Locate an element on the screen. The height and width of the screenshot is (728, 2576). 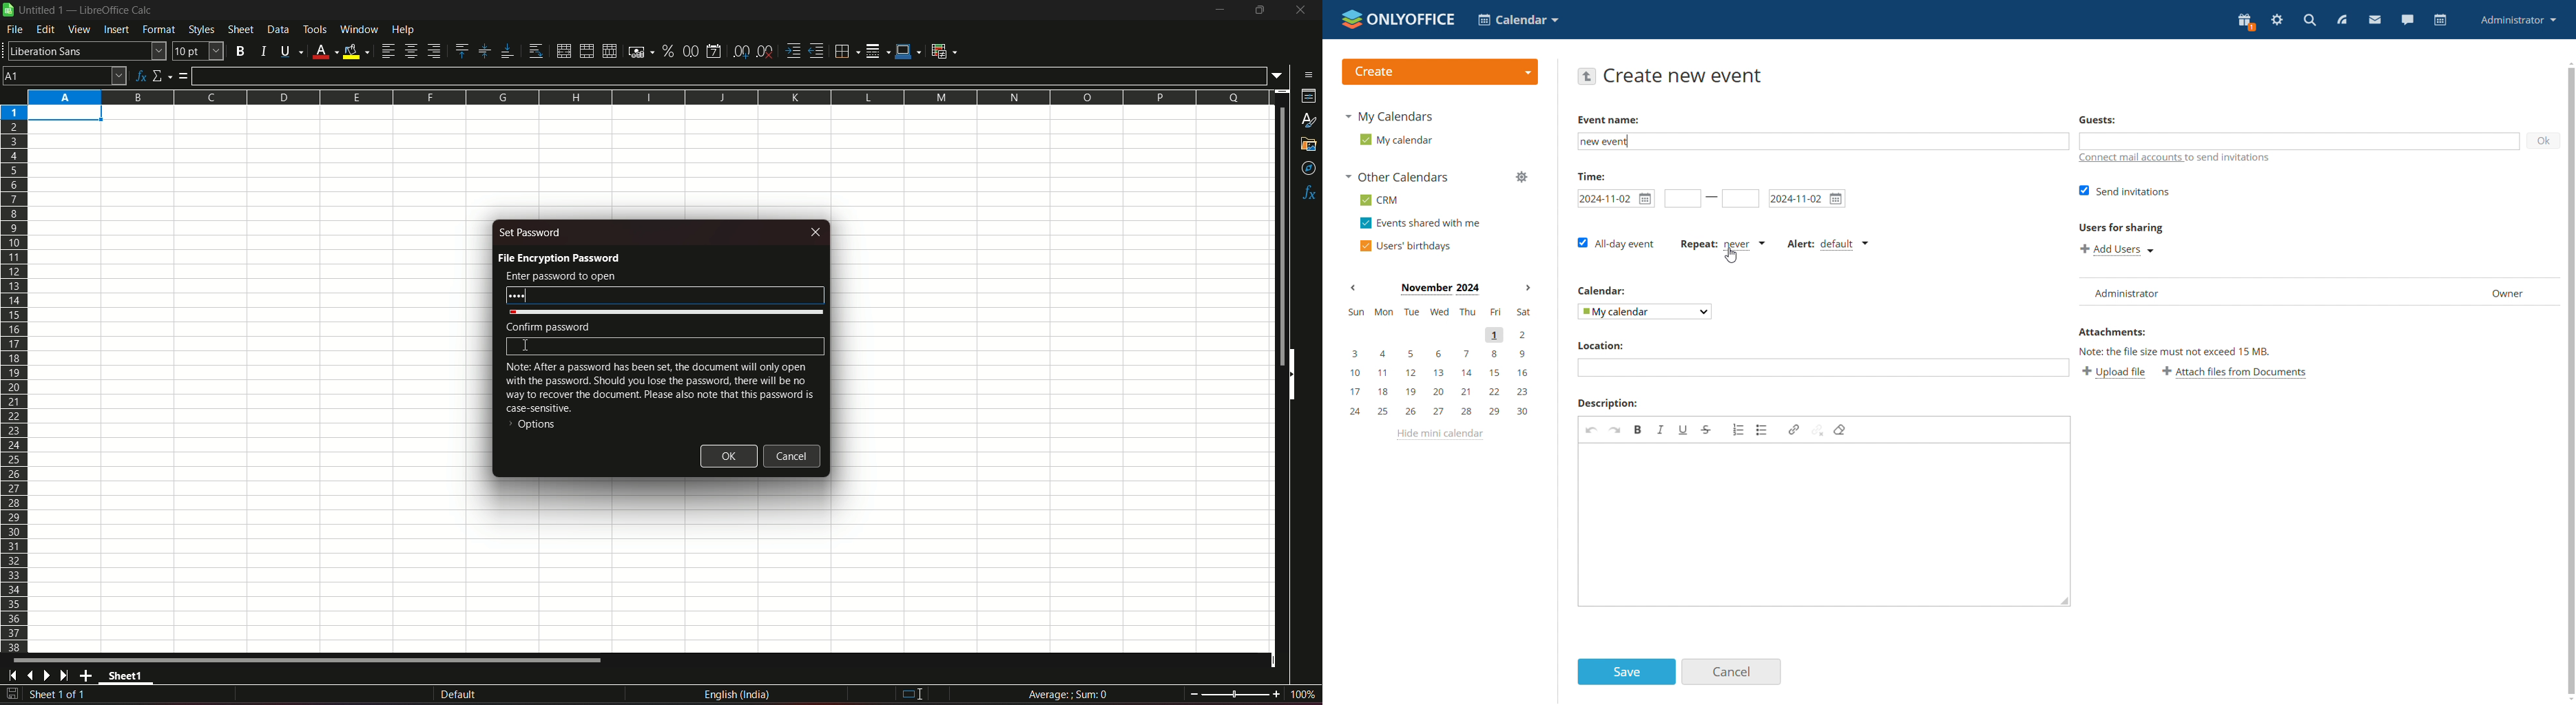
hide is located at coordinates (1295, 377).